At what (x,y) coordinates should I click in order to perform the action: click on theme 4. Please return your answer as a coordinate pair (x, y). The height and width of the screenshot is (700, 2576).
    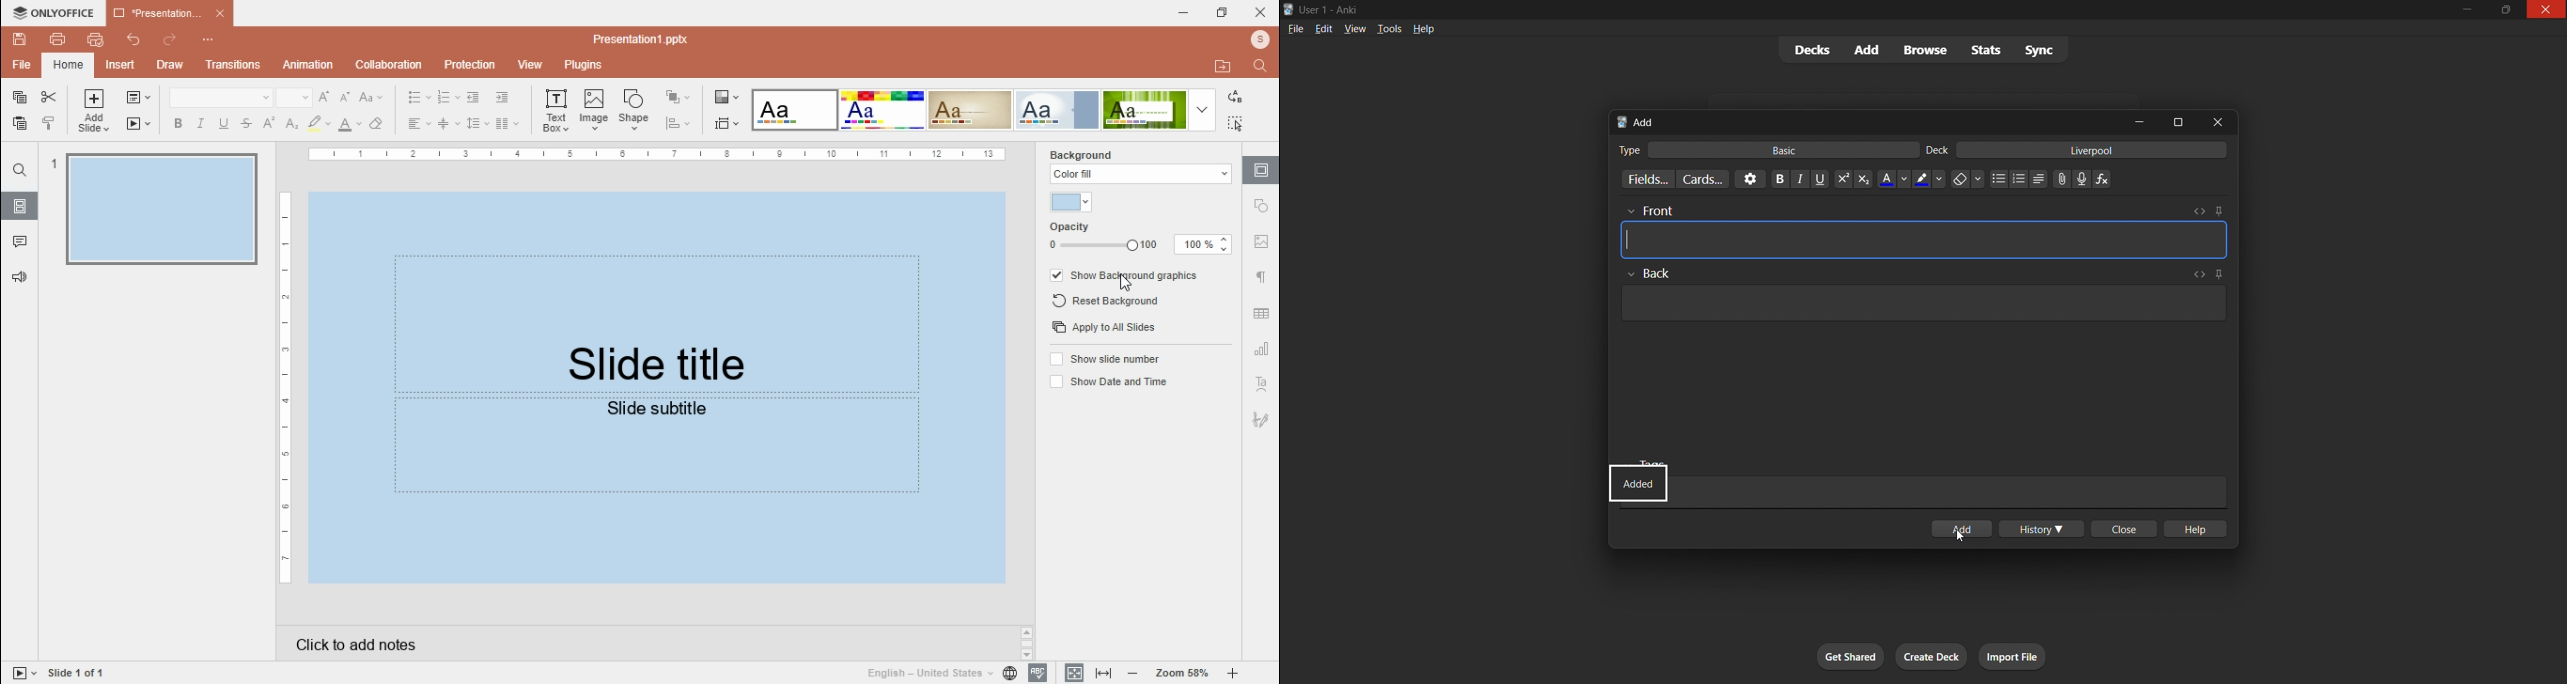
    Looking at the image, I should click on (1056, 111).